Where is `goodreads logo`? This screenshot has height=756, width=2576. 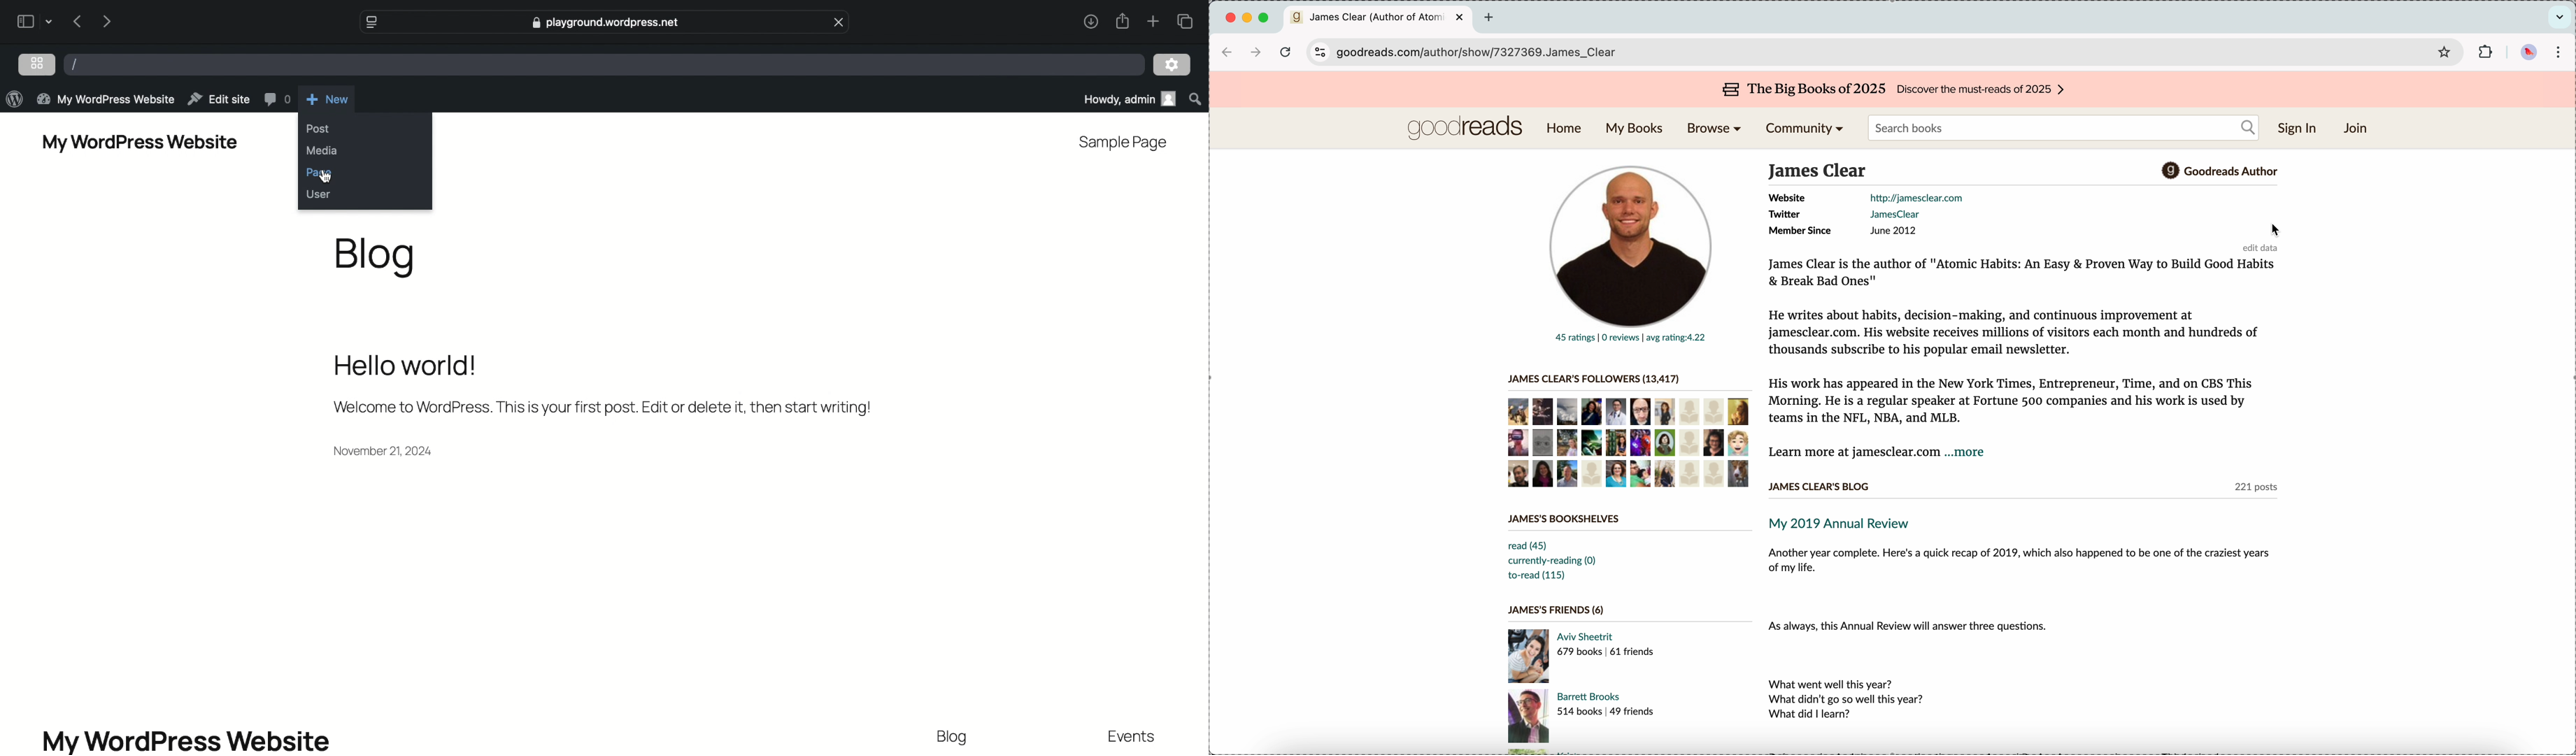 goodreads logo is located at coordinates (1464, 129).